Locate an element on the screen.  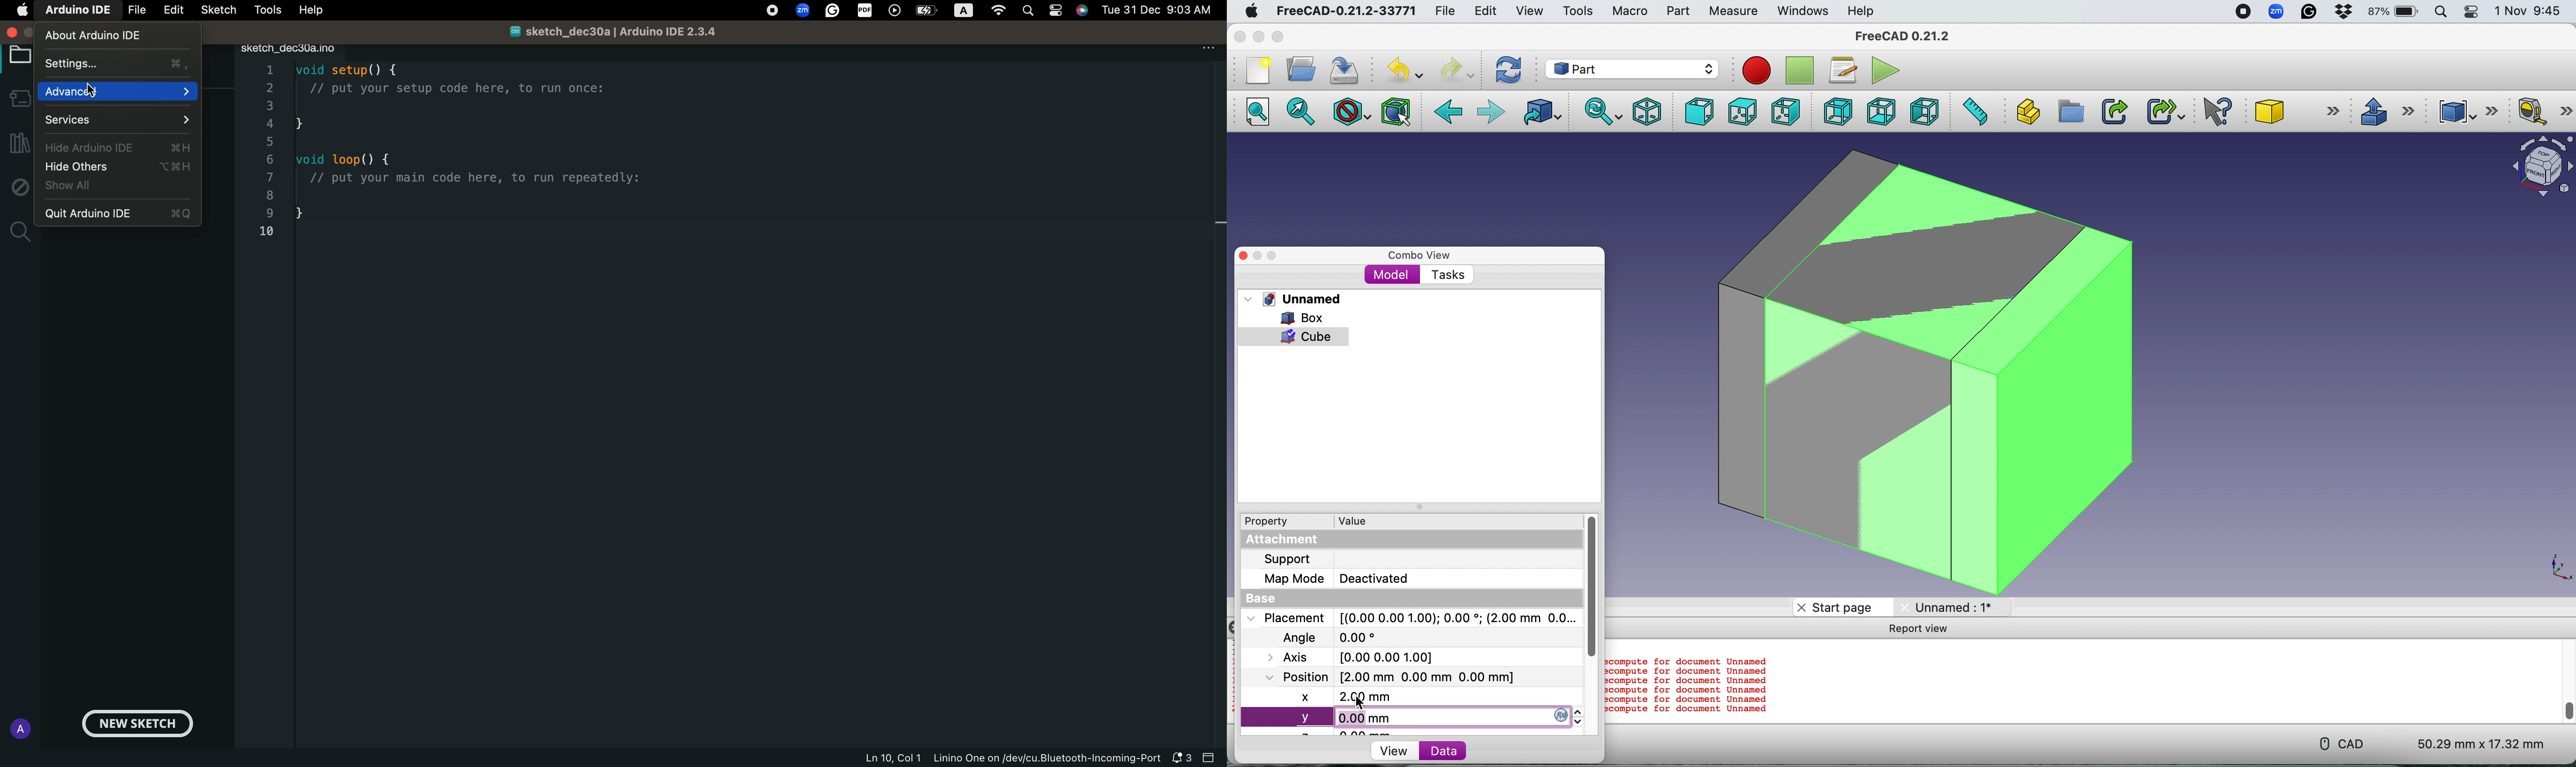
Measure is located at coordinates (1735, 12).